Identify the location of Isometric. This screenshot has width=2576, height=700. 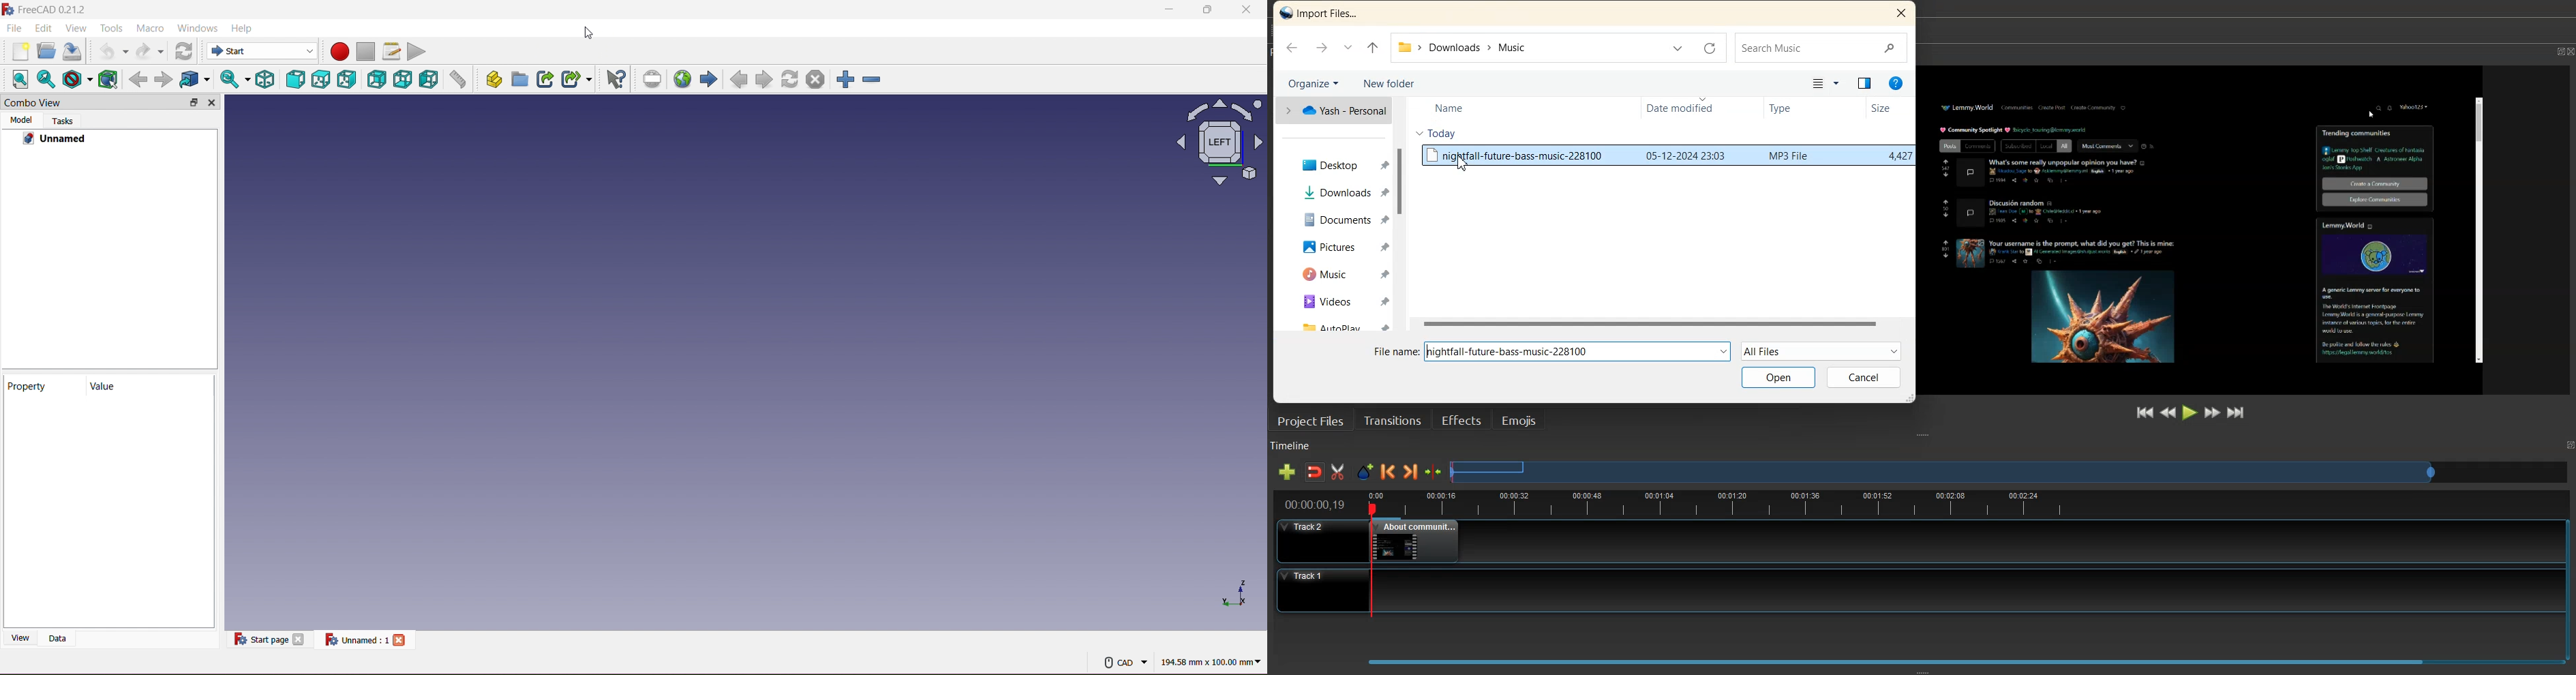
(265, 79).